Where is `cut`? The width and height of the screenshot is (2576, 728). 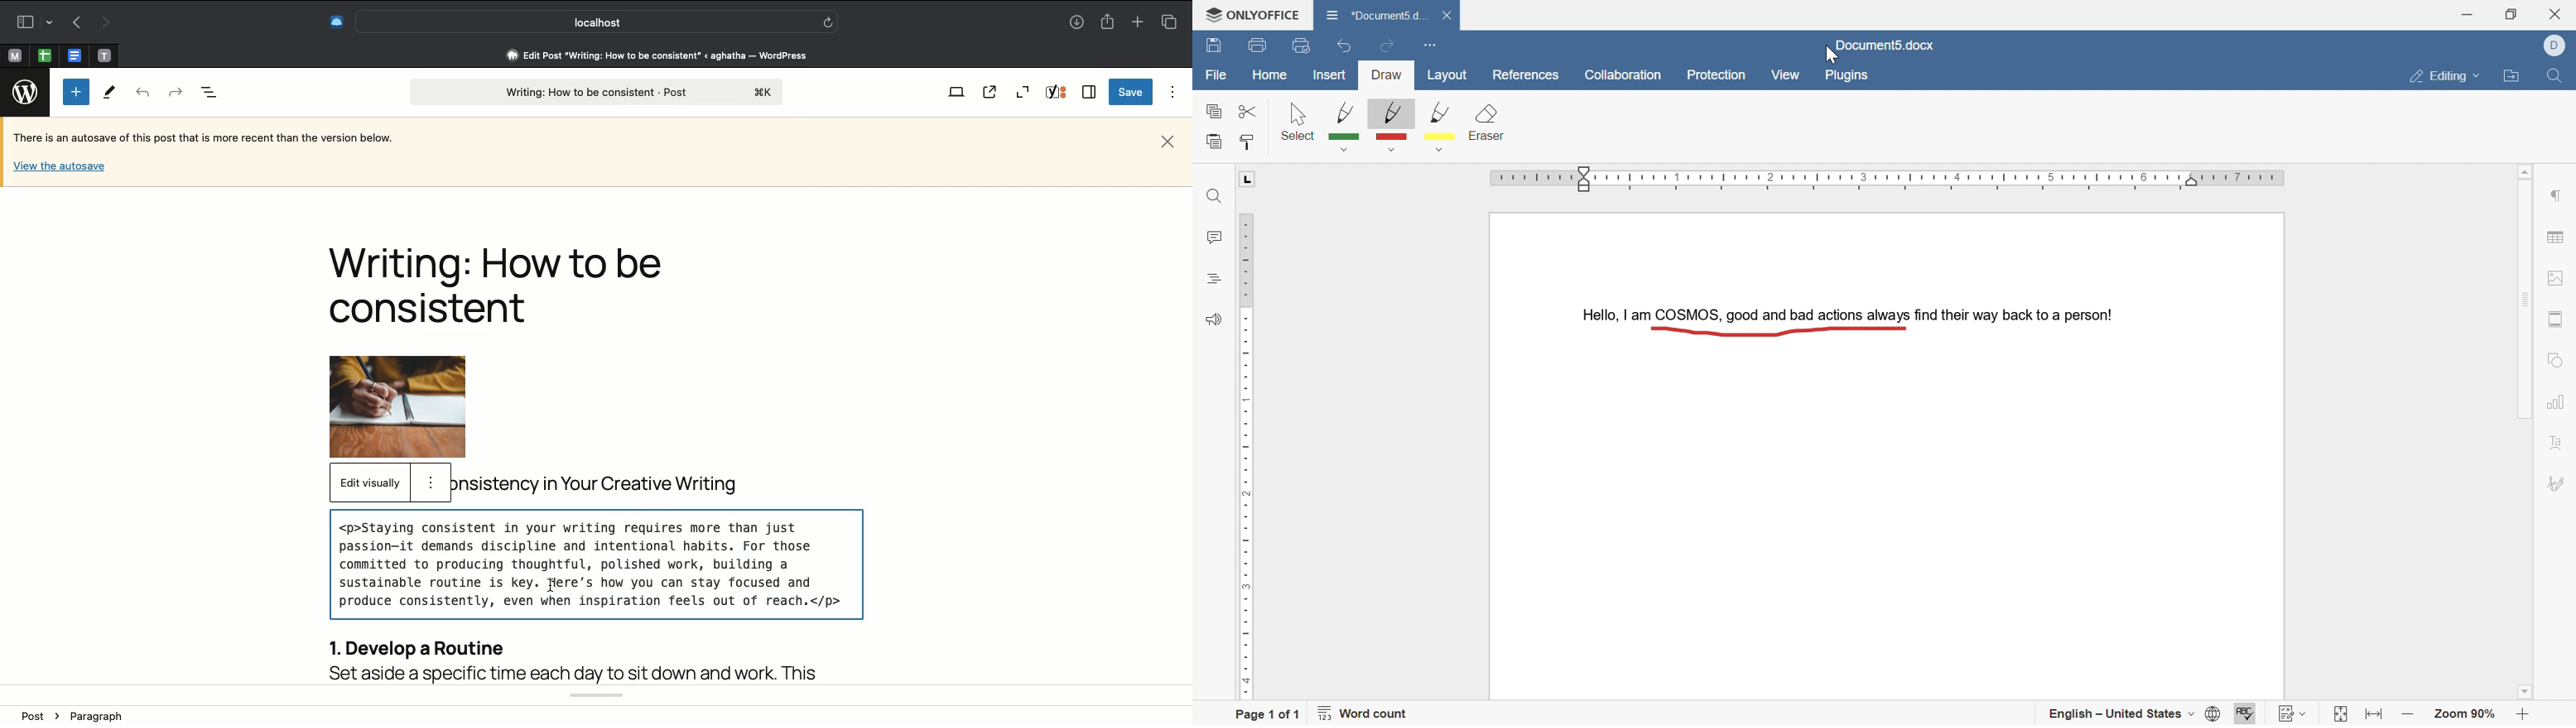
cut is located at coordinates (1244, 110).